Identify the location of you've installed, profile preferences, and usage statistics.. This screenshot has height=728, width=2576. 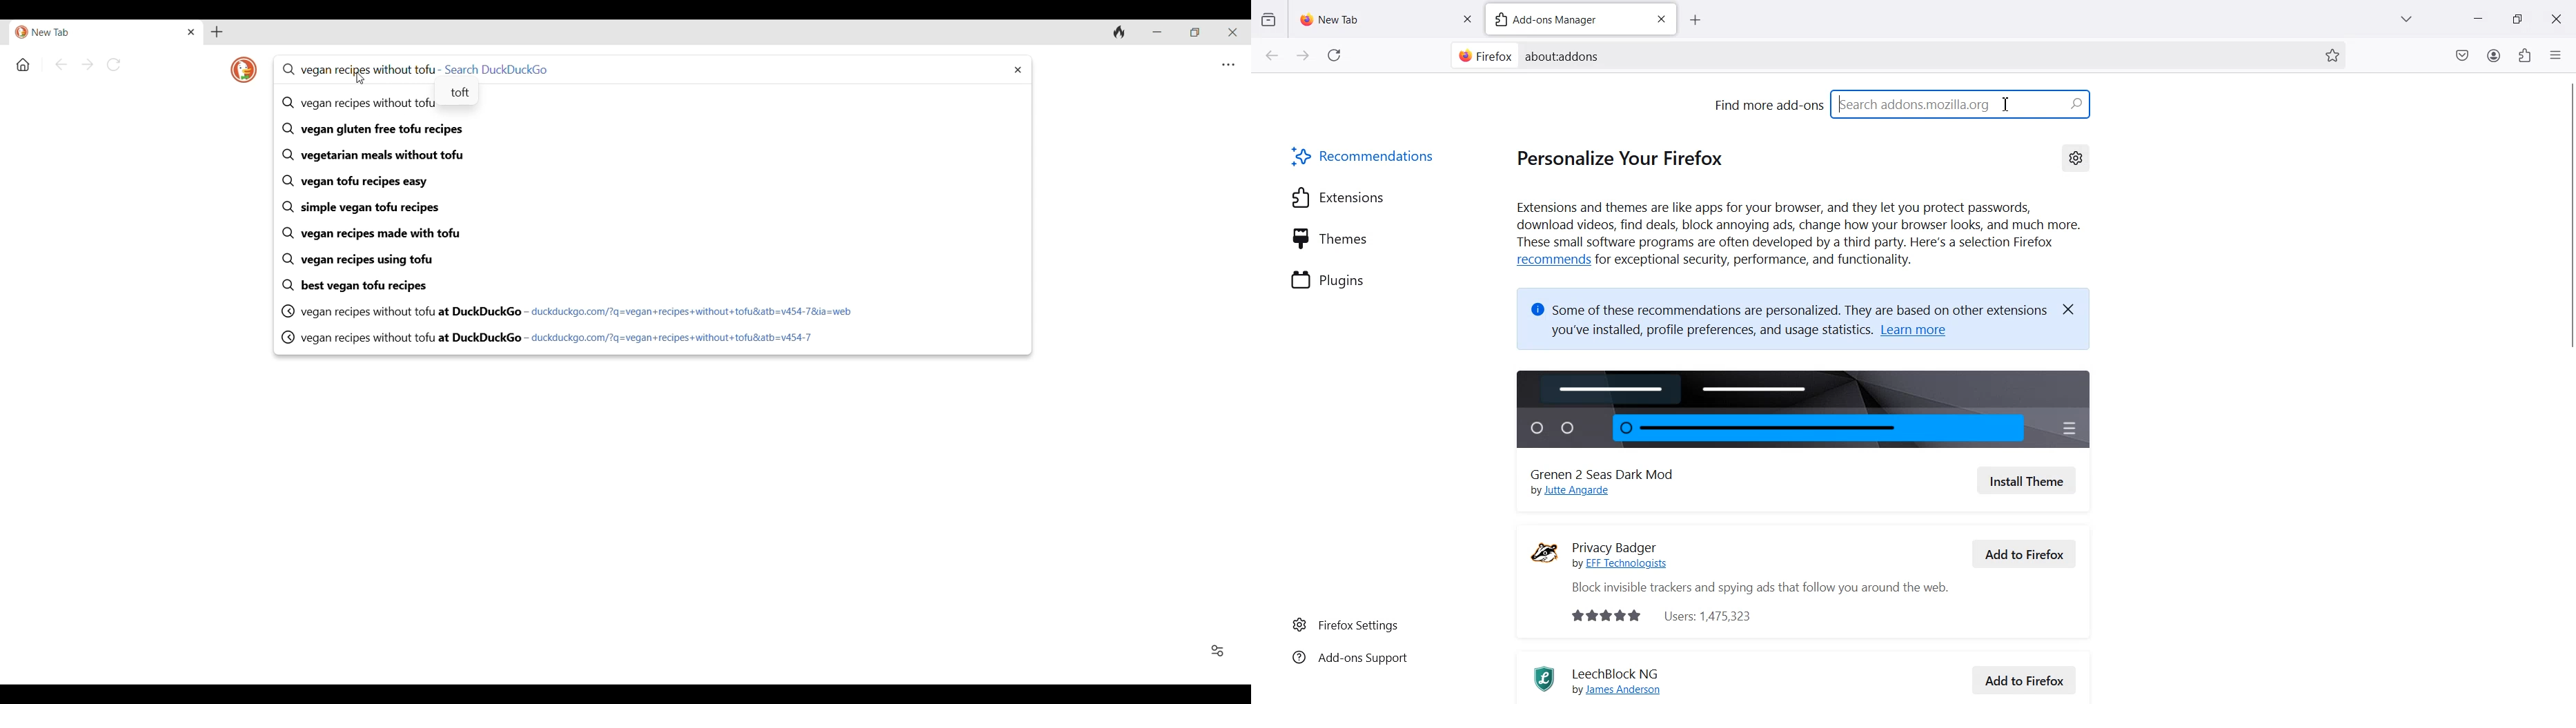
(1702, 333).